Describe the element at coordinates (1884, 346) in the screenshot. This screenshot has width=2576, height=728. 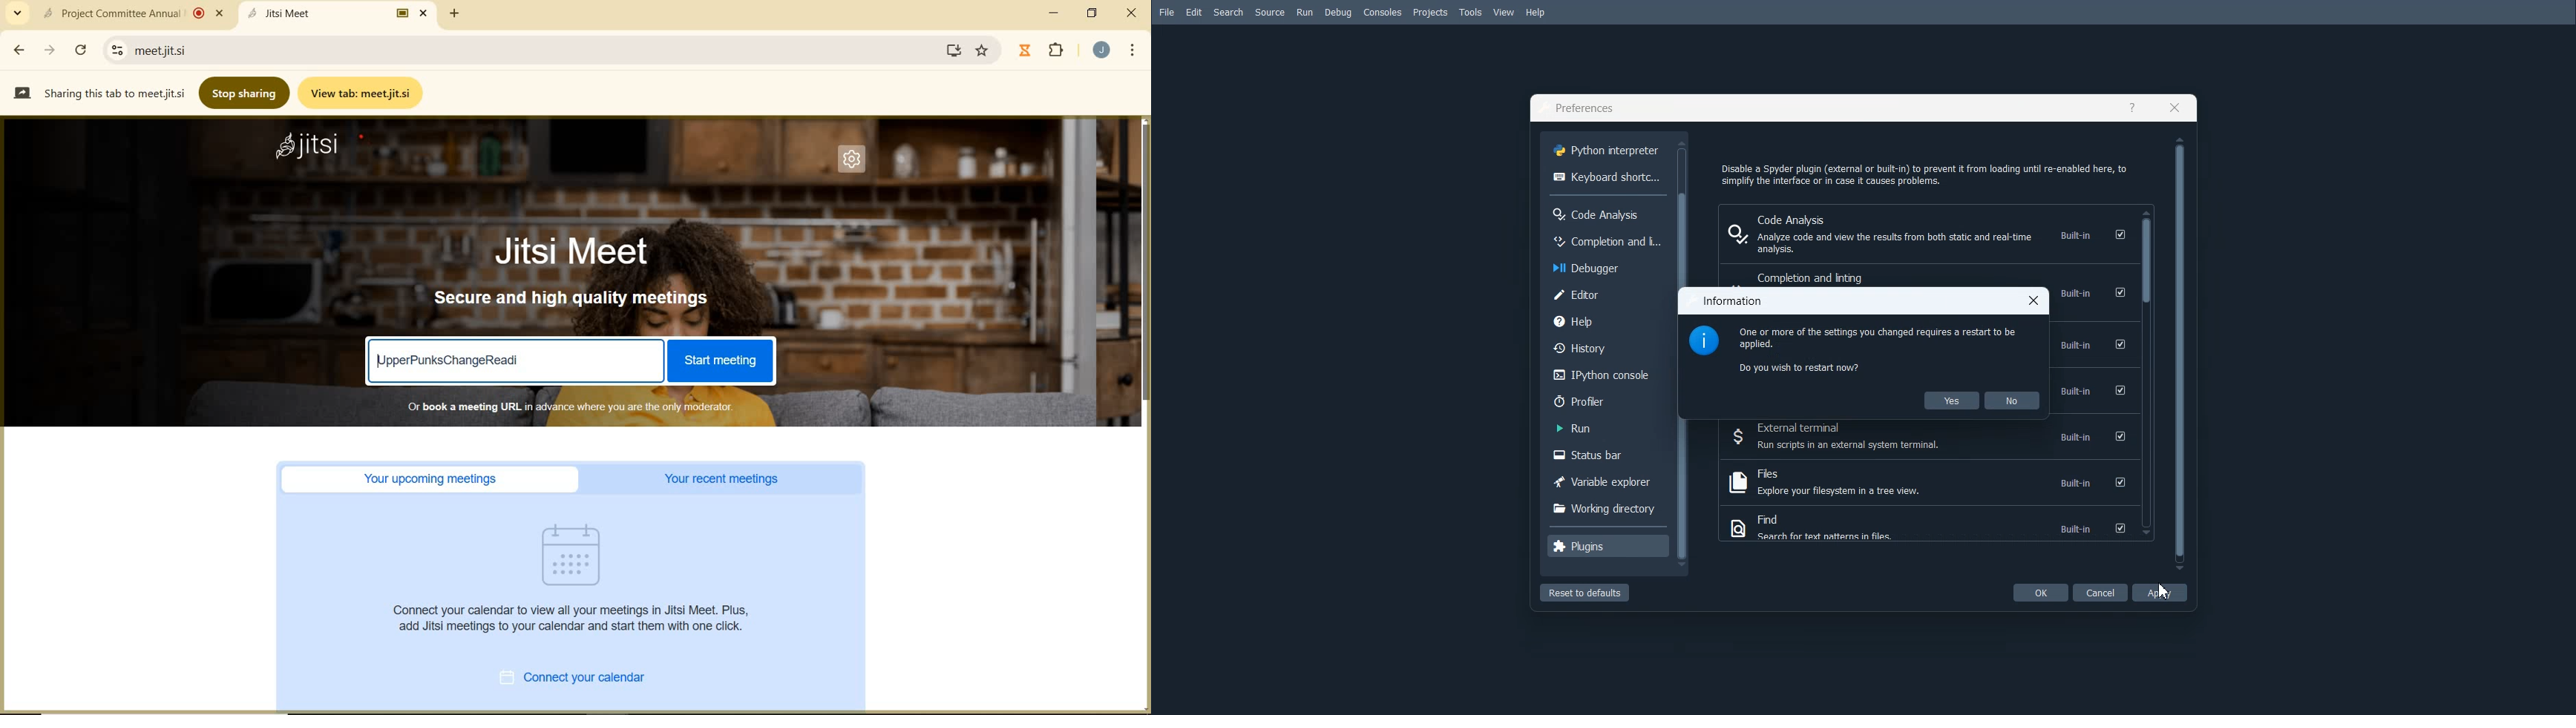
I see `Text` at that location.